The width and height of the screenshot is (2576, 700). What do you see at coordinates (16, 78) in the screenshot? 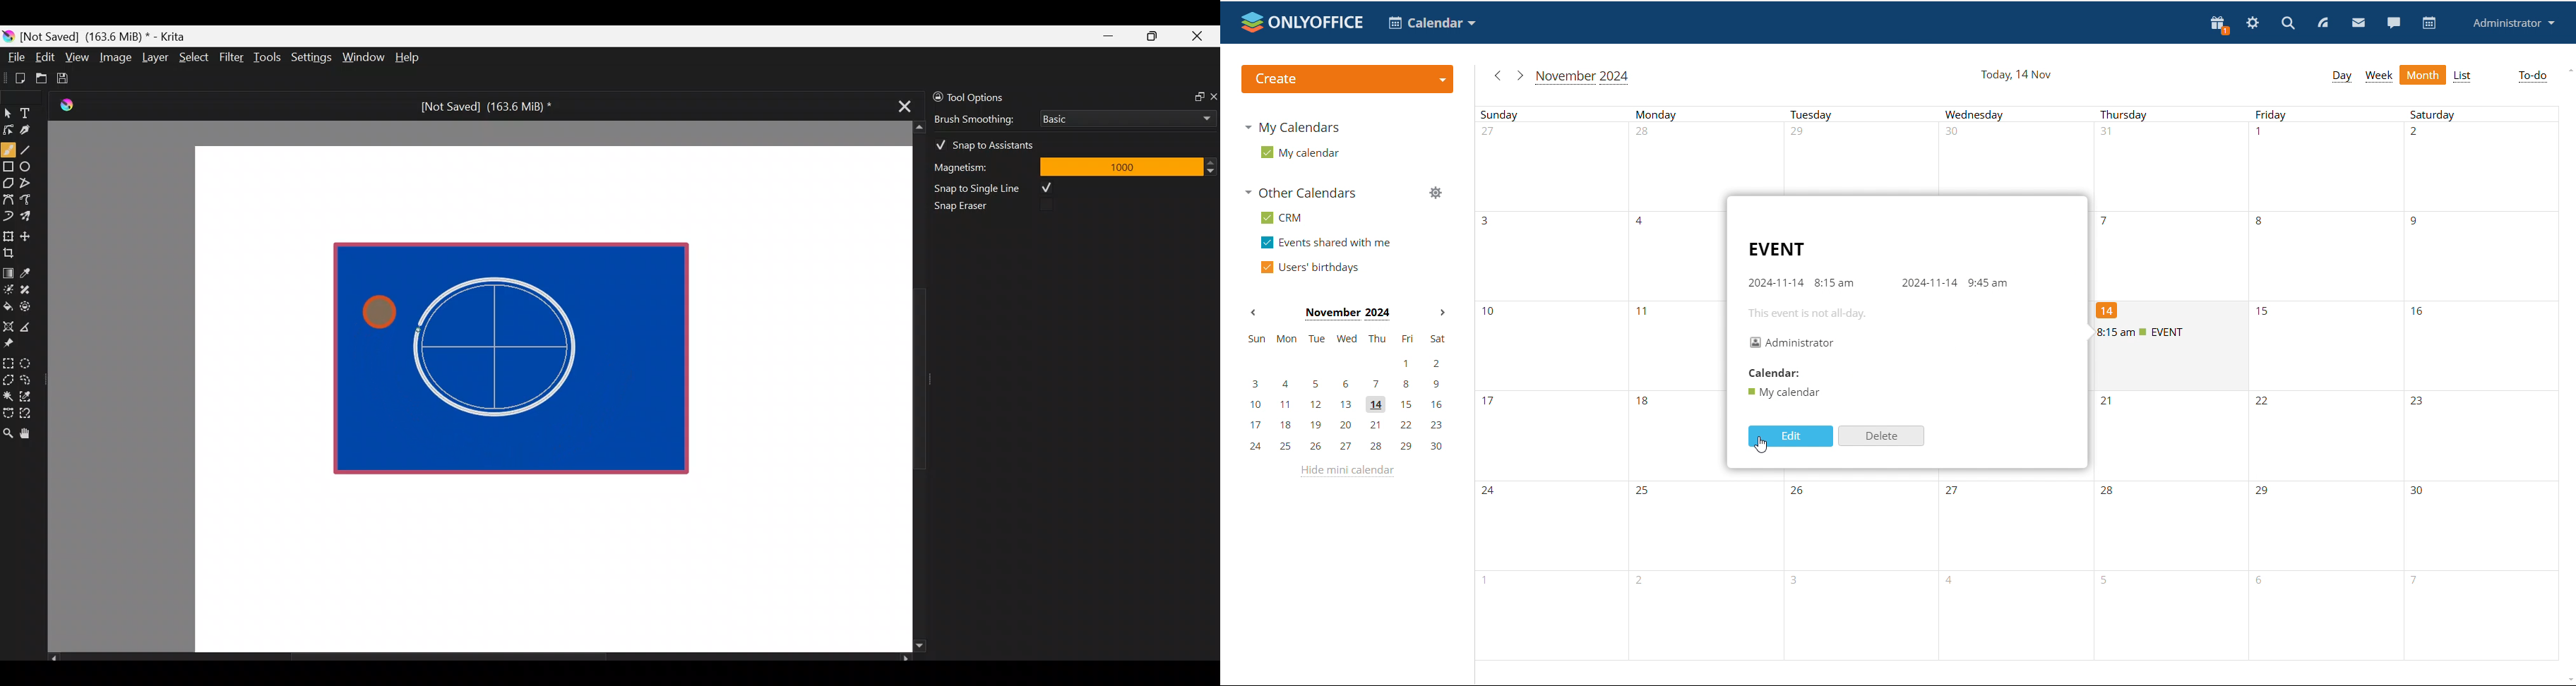
I see `Create new document` at bounding box center [16, 78].